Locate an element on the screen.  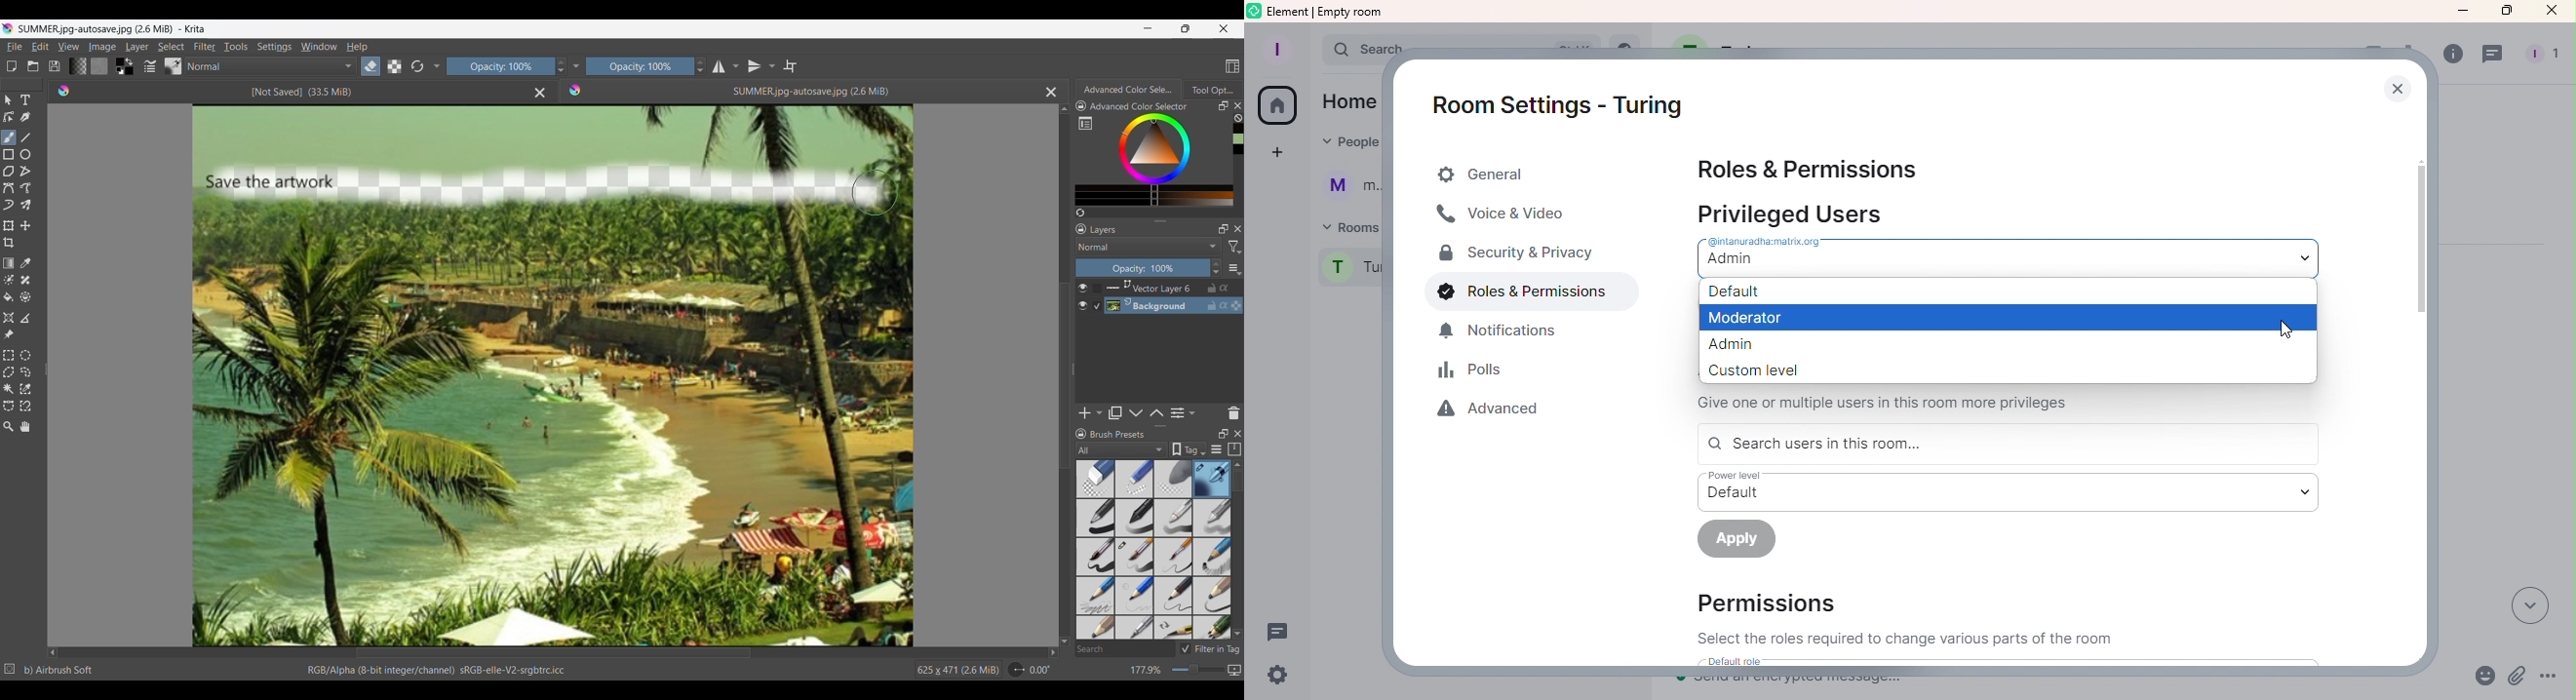
Eraser position unchanged is located at coordinates (874, 193).